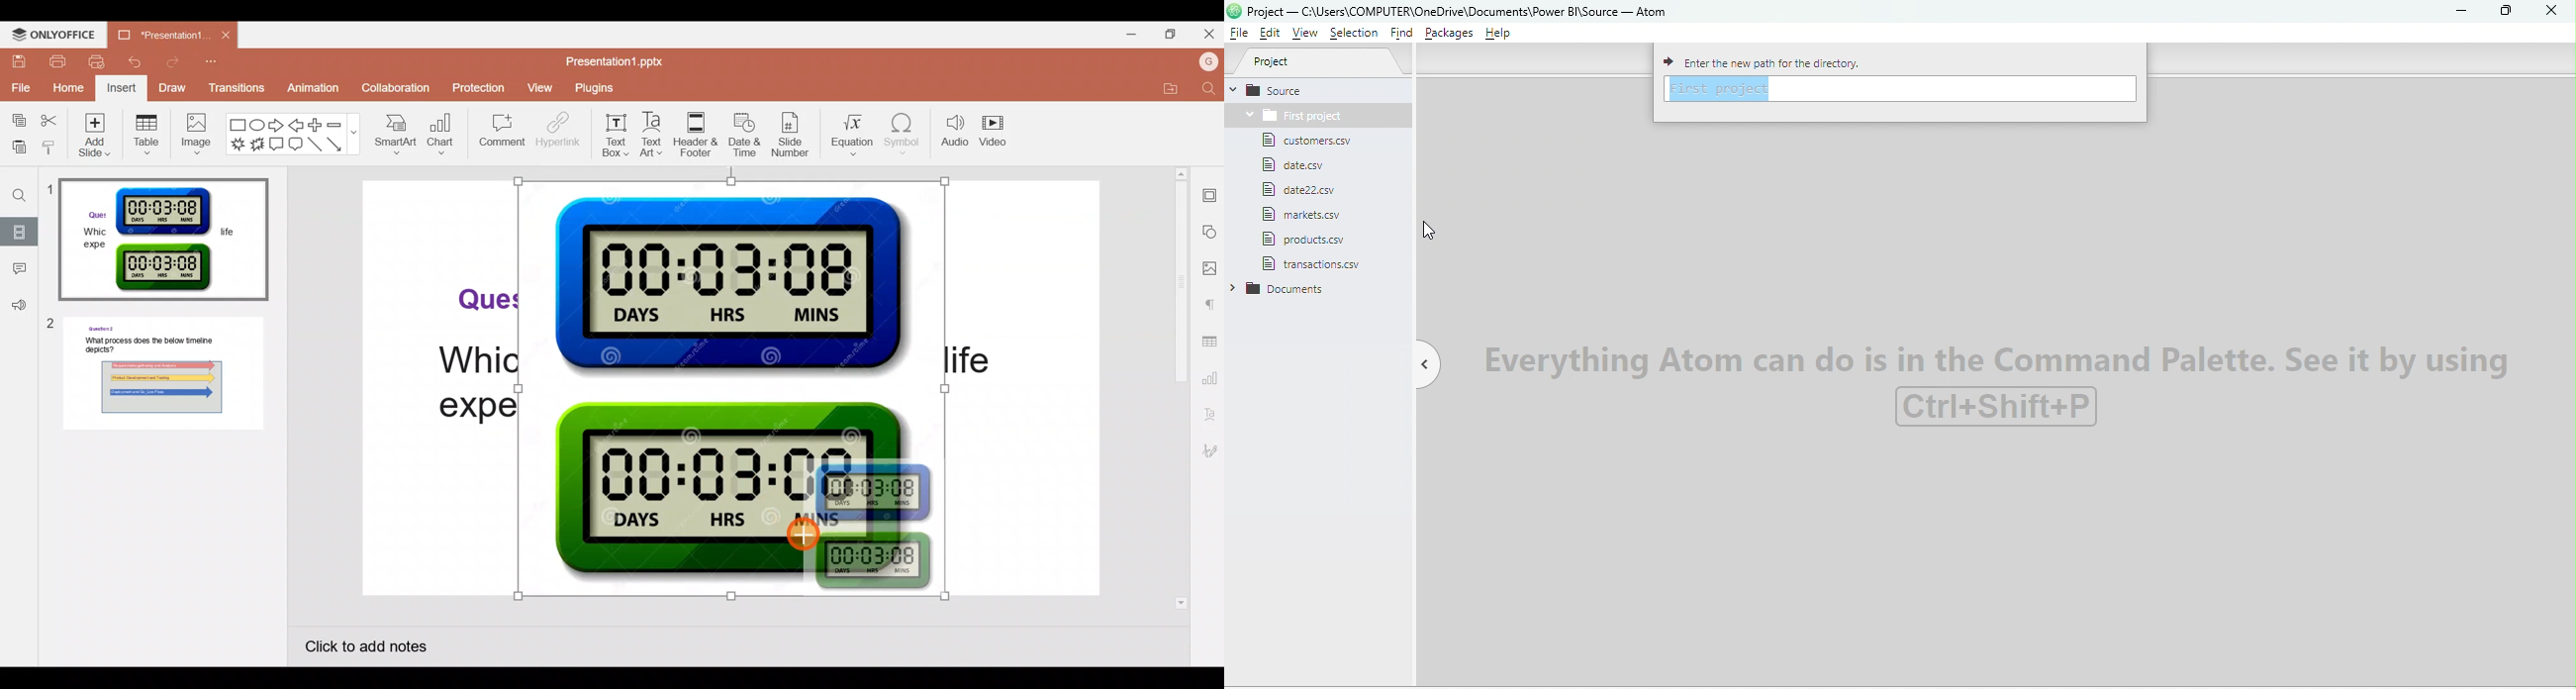 The image size is (2576, 700). I want to click on Comment, so click(498, 133).